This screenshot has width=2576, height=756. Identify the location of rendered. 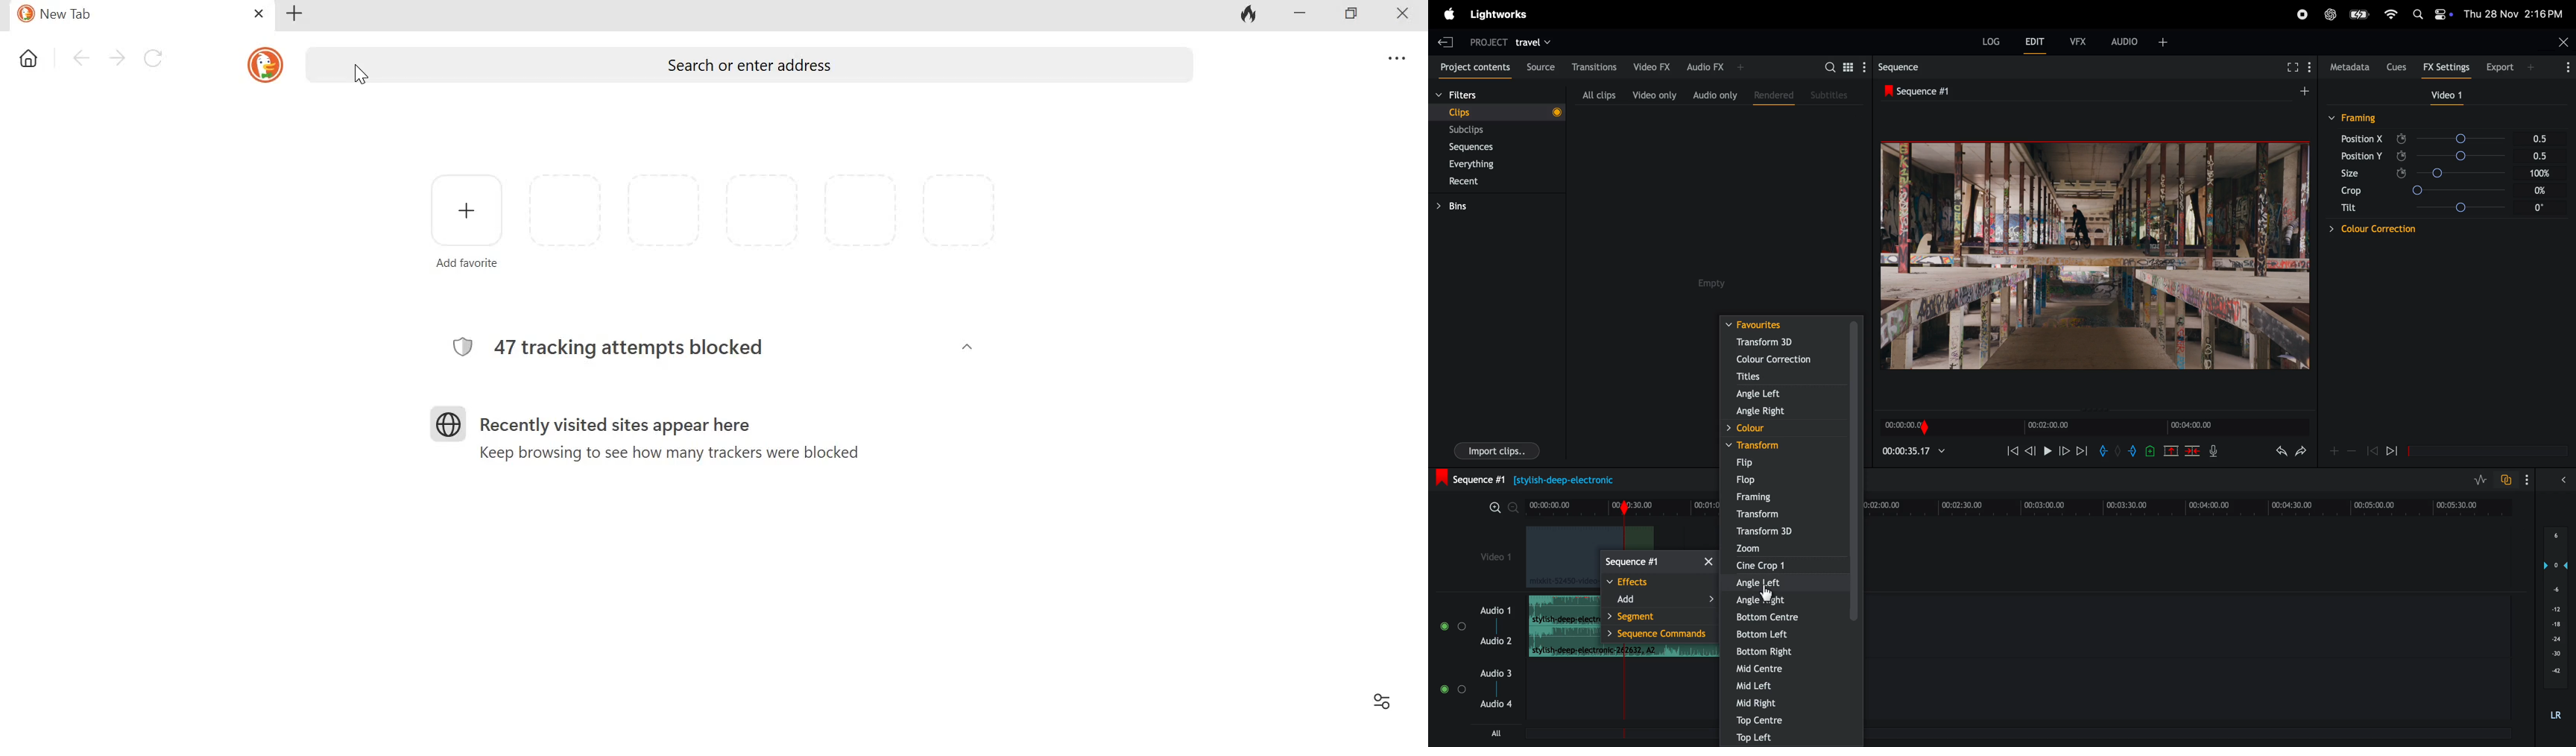
(1771, 93).